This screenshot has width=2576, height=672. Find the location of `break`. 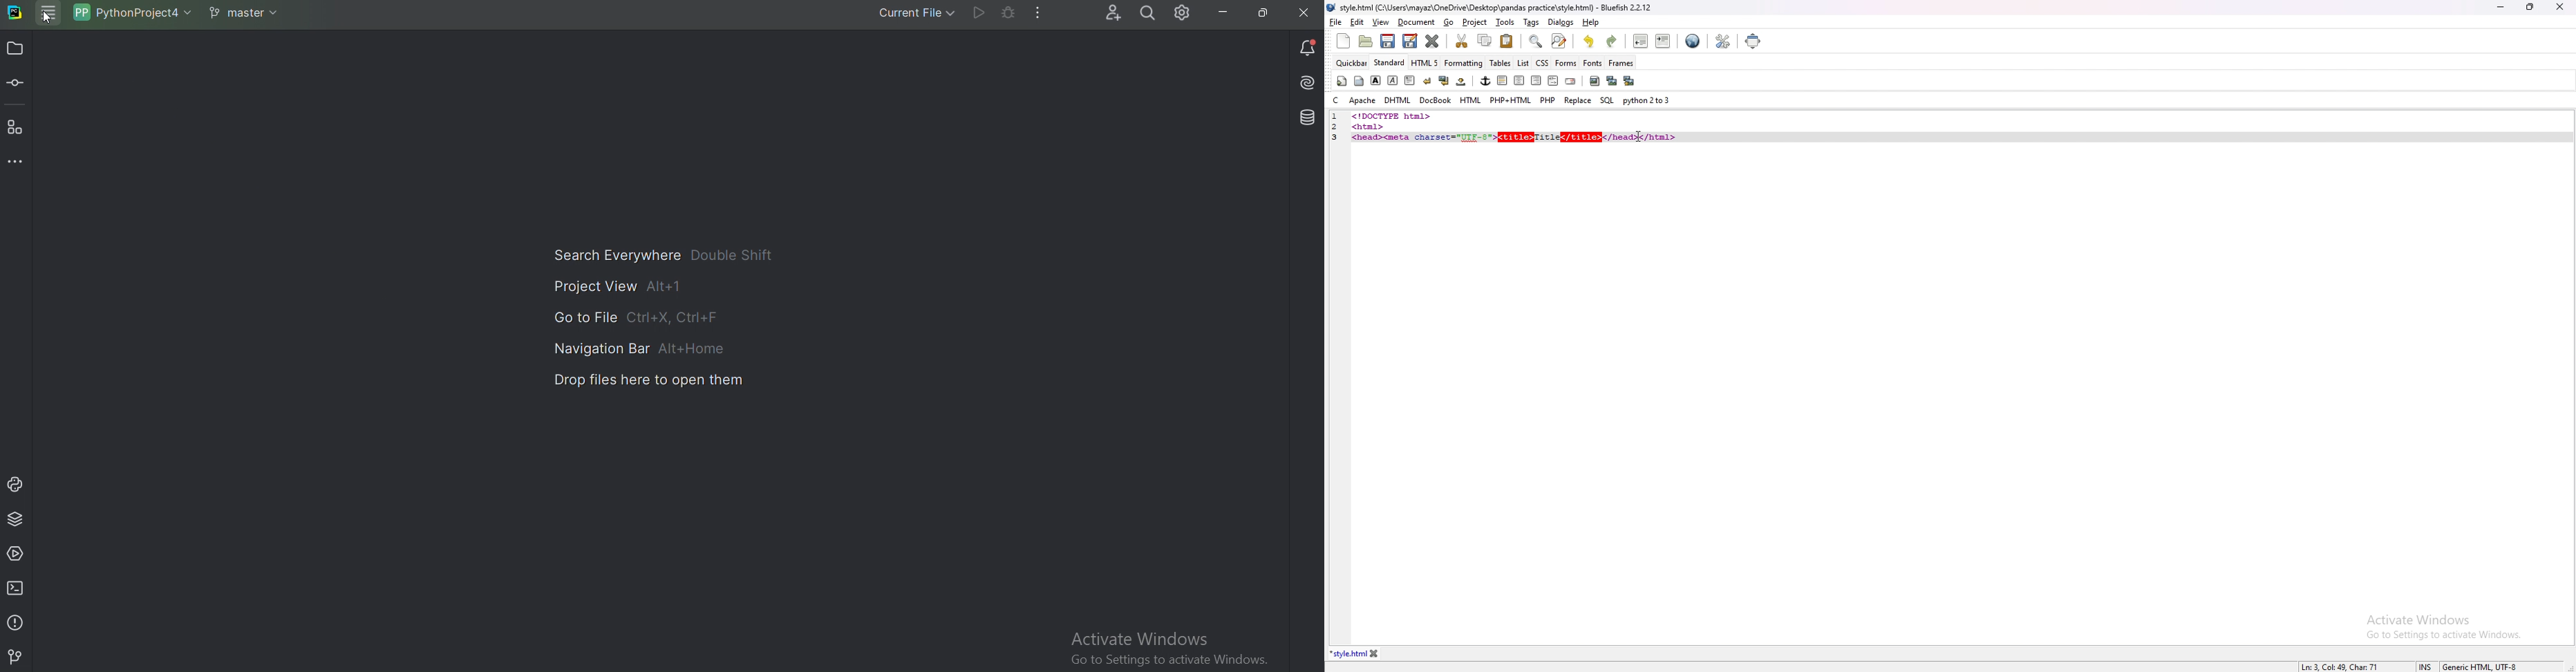

break is located at coordinates (1427, 80).